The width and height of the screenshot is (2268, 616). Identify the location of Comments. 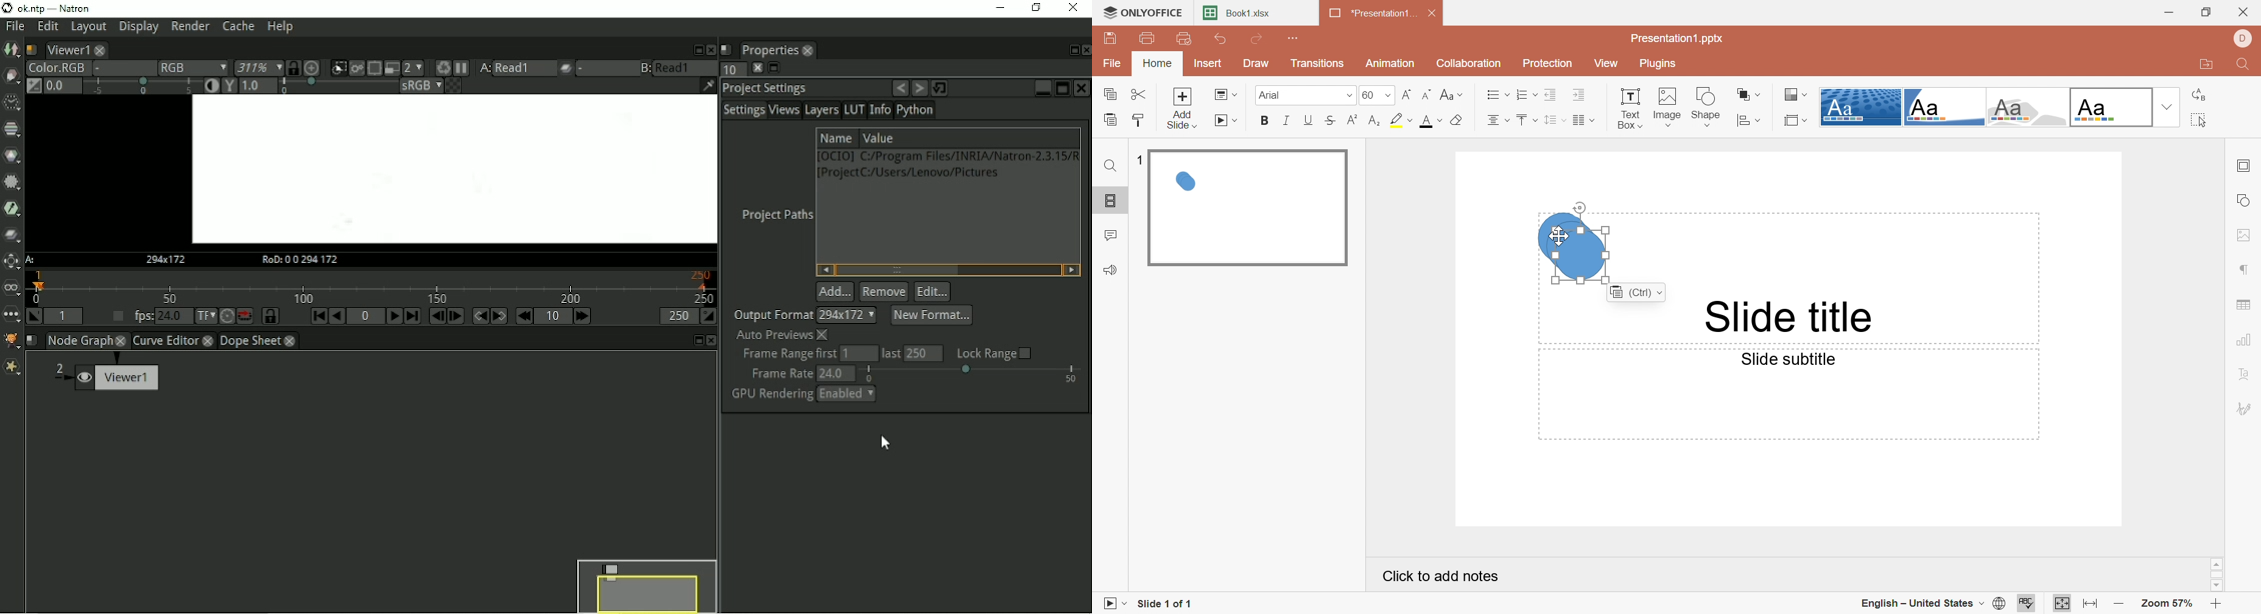
(1111, 236).